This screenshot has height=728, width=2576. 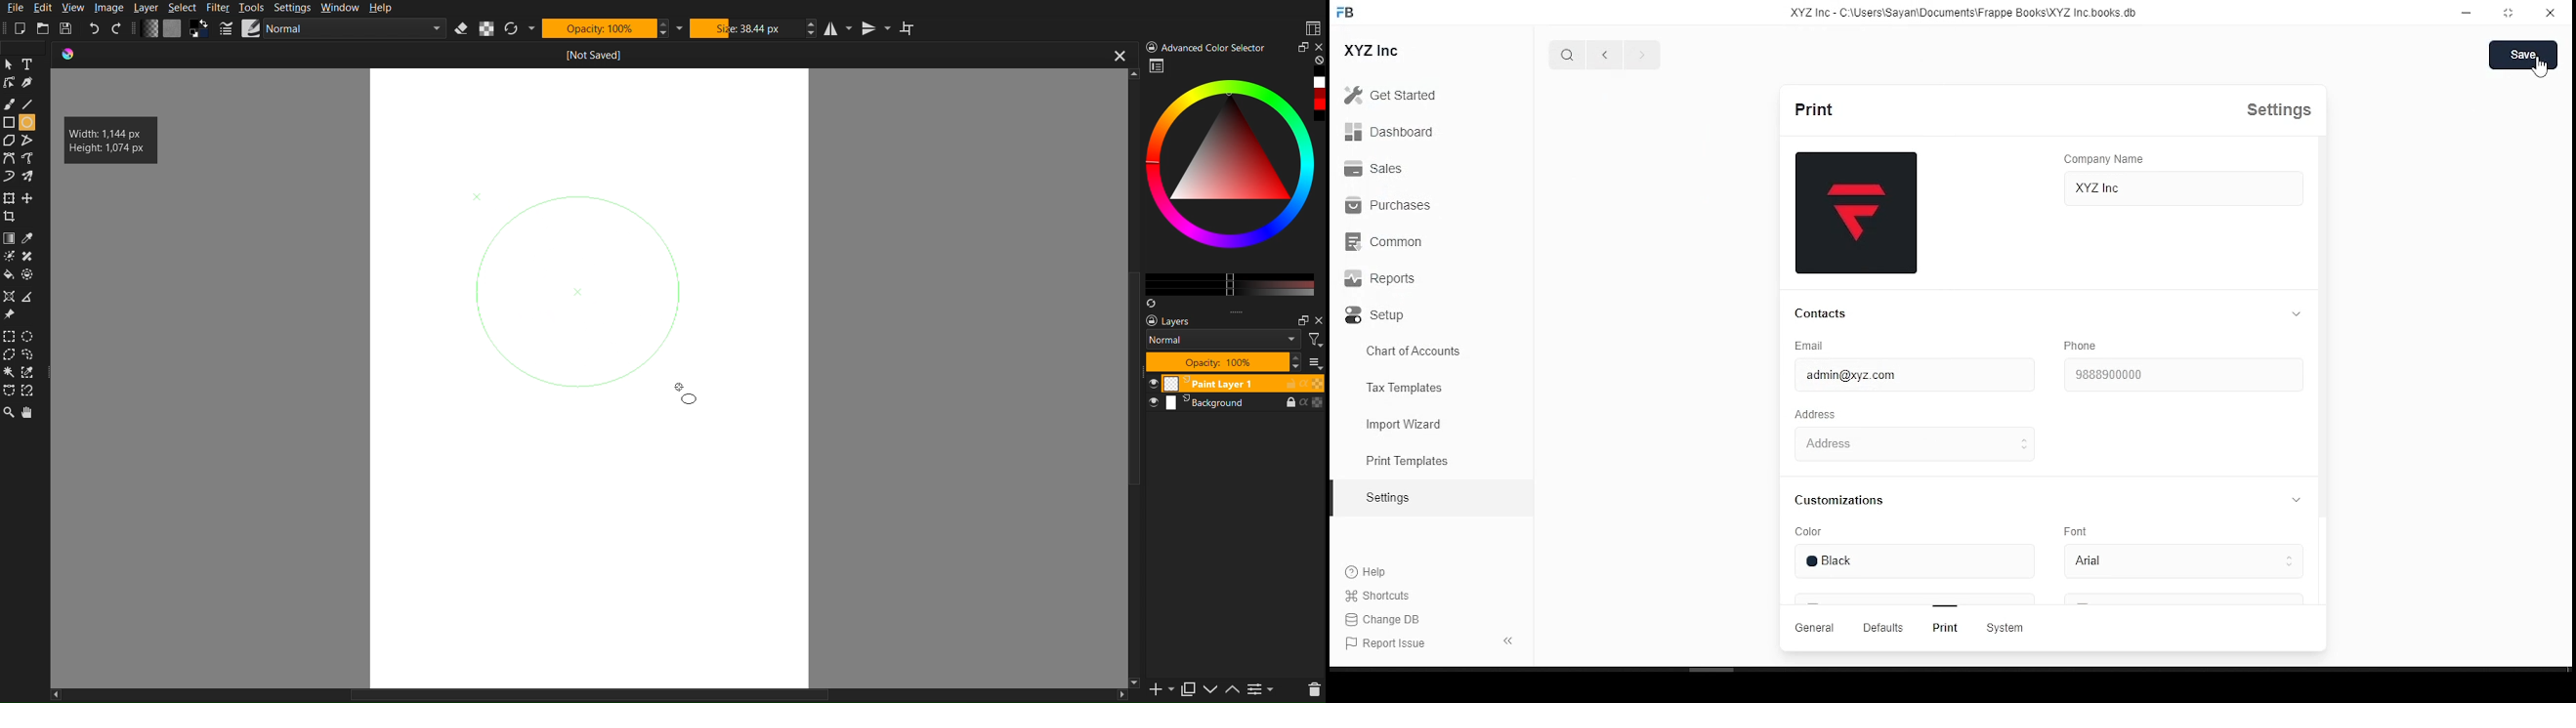 I want to click on System, so click(x=2019, y=628).